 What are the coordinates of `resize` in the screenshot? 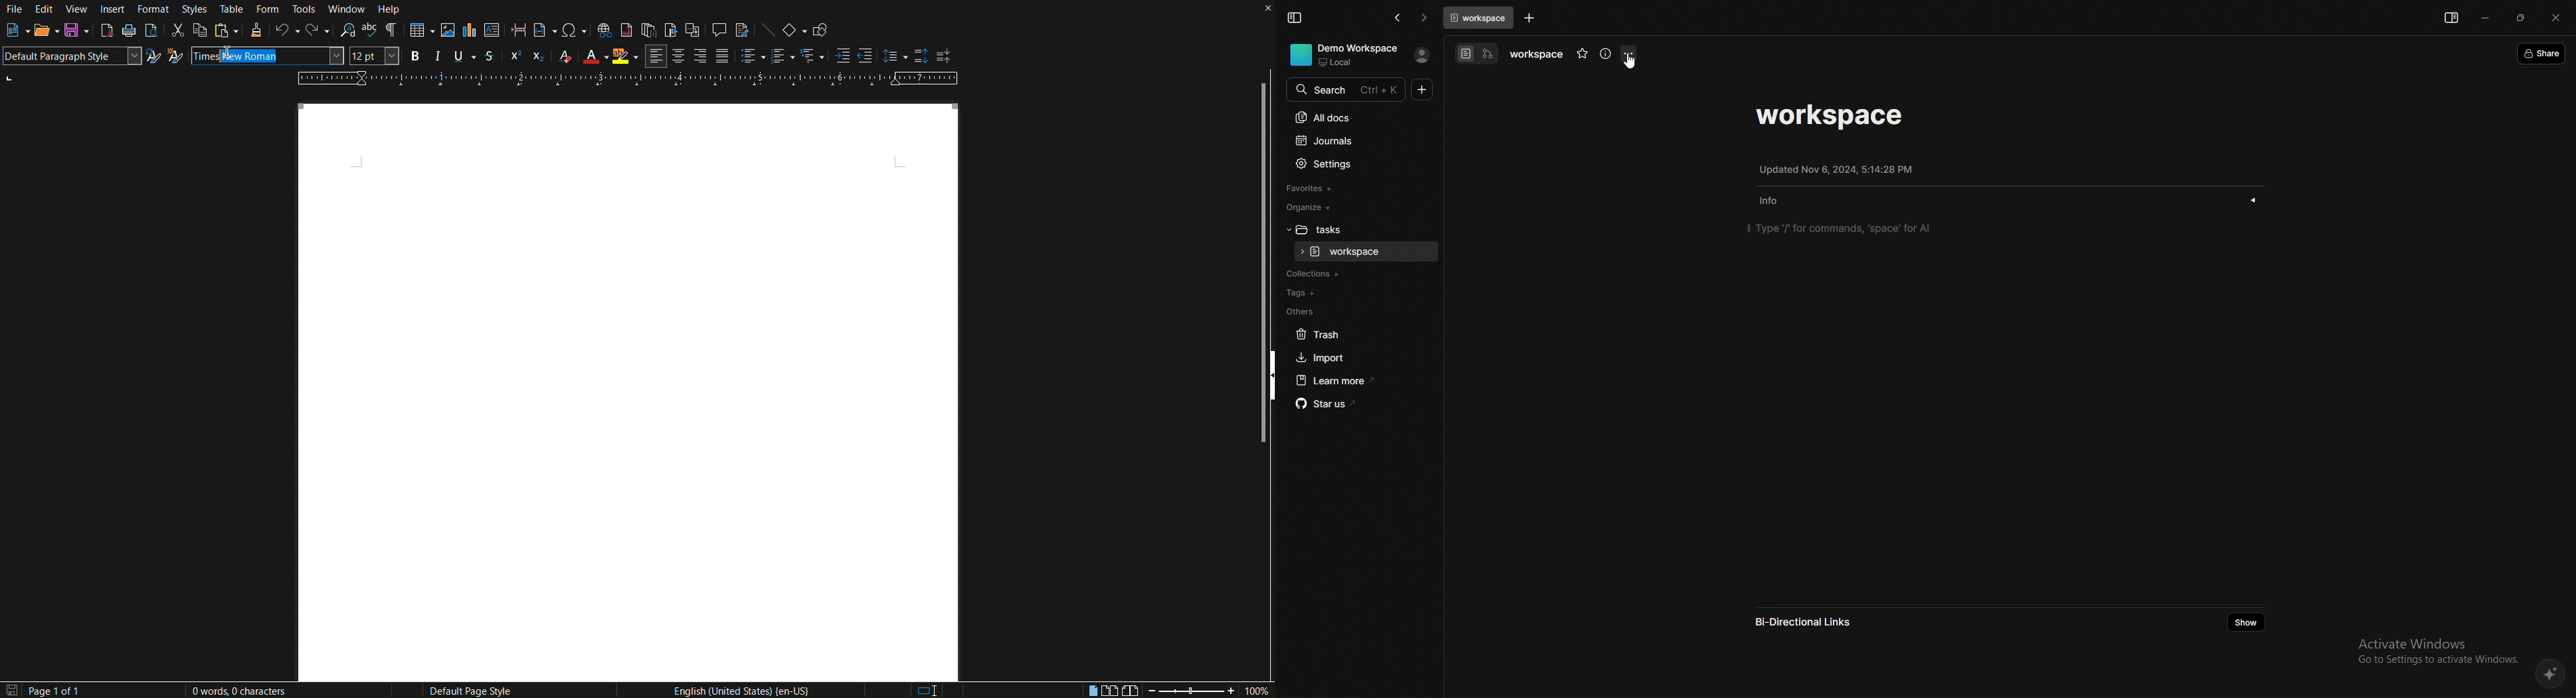 It's located at (2521, 18).